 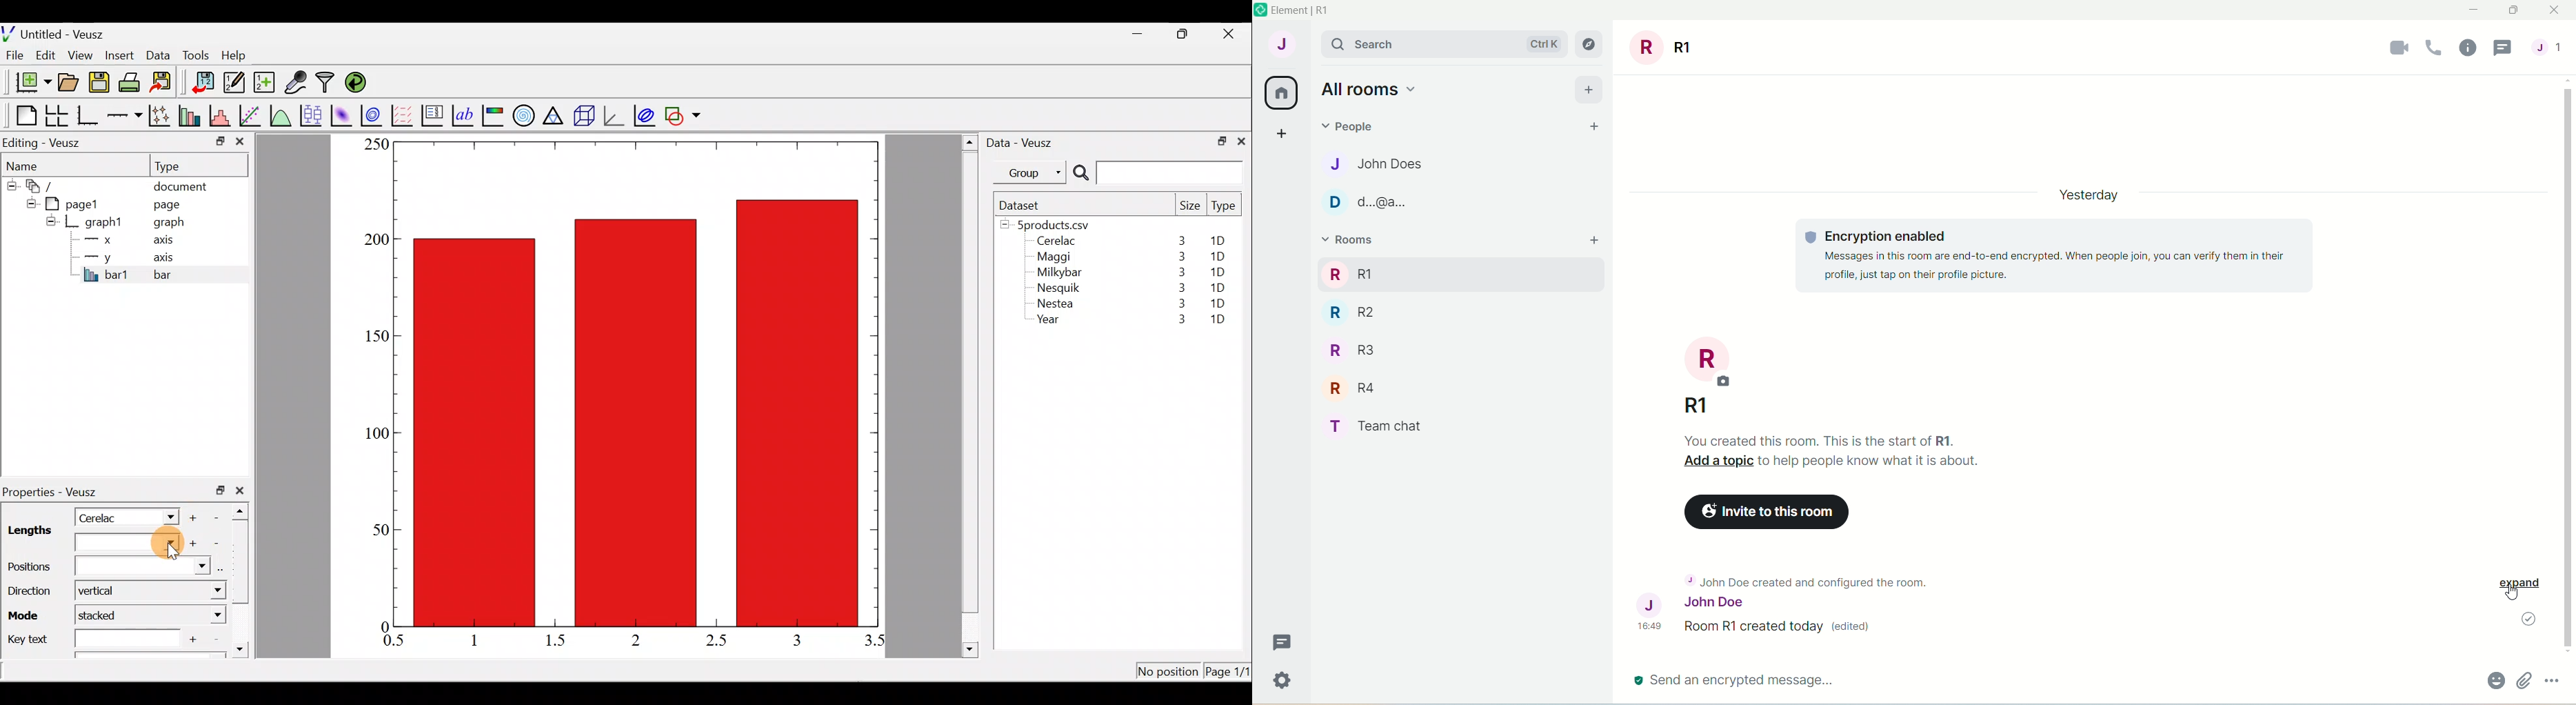 I want to click on 3d graph, so click(x=614, y=114).